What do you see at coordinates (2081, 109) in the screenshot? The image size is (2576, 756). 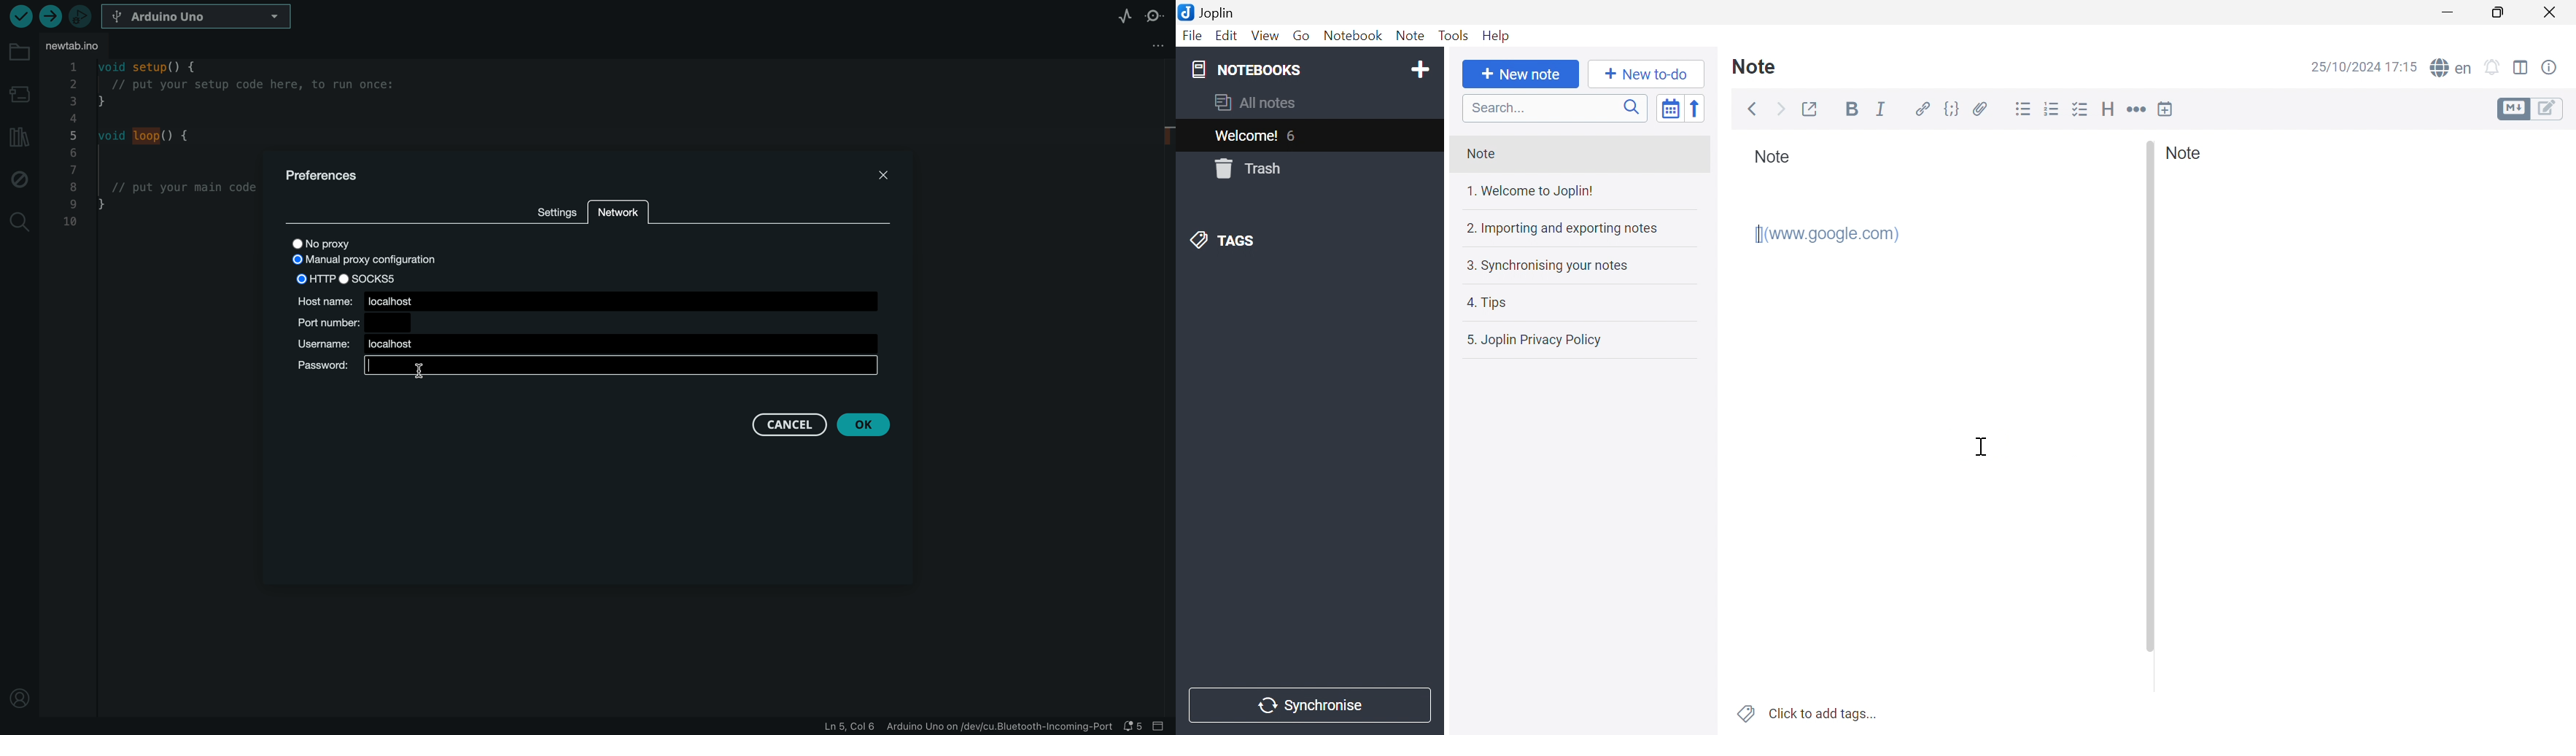 I see `Checkbox` at bounding box center [2081, 109].